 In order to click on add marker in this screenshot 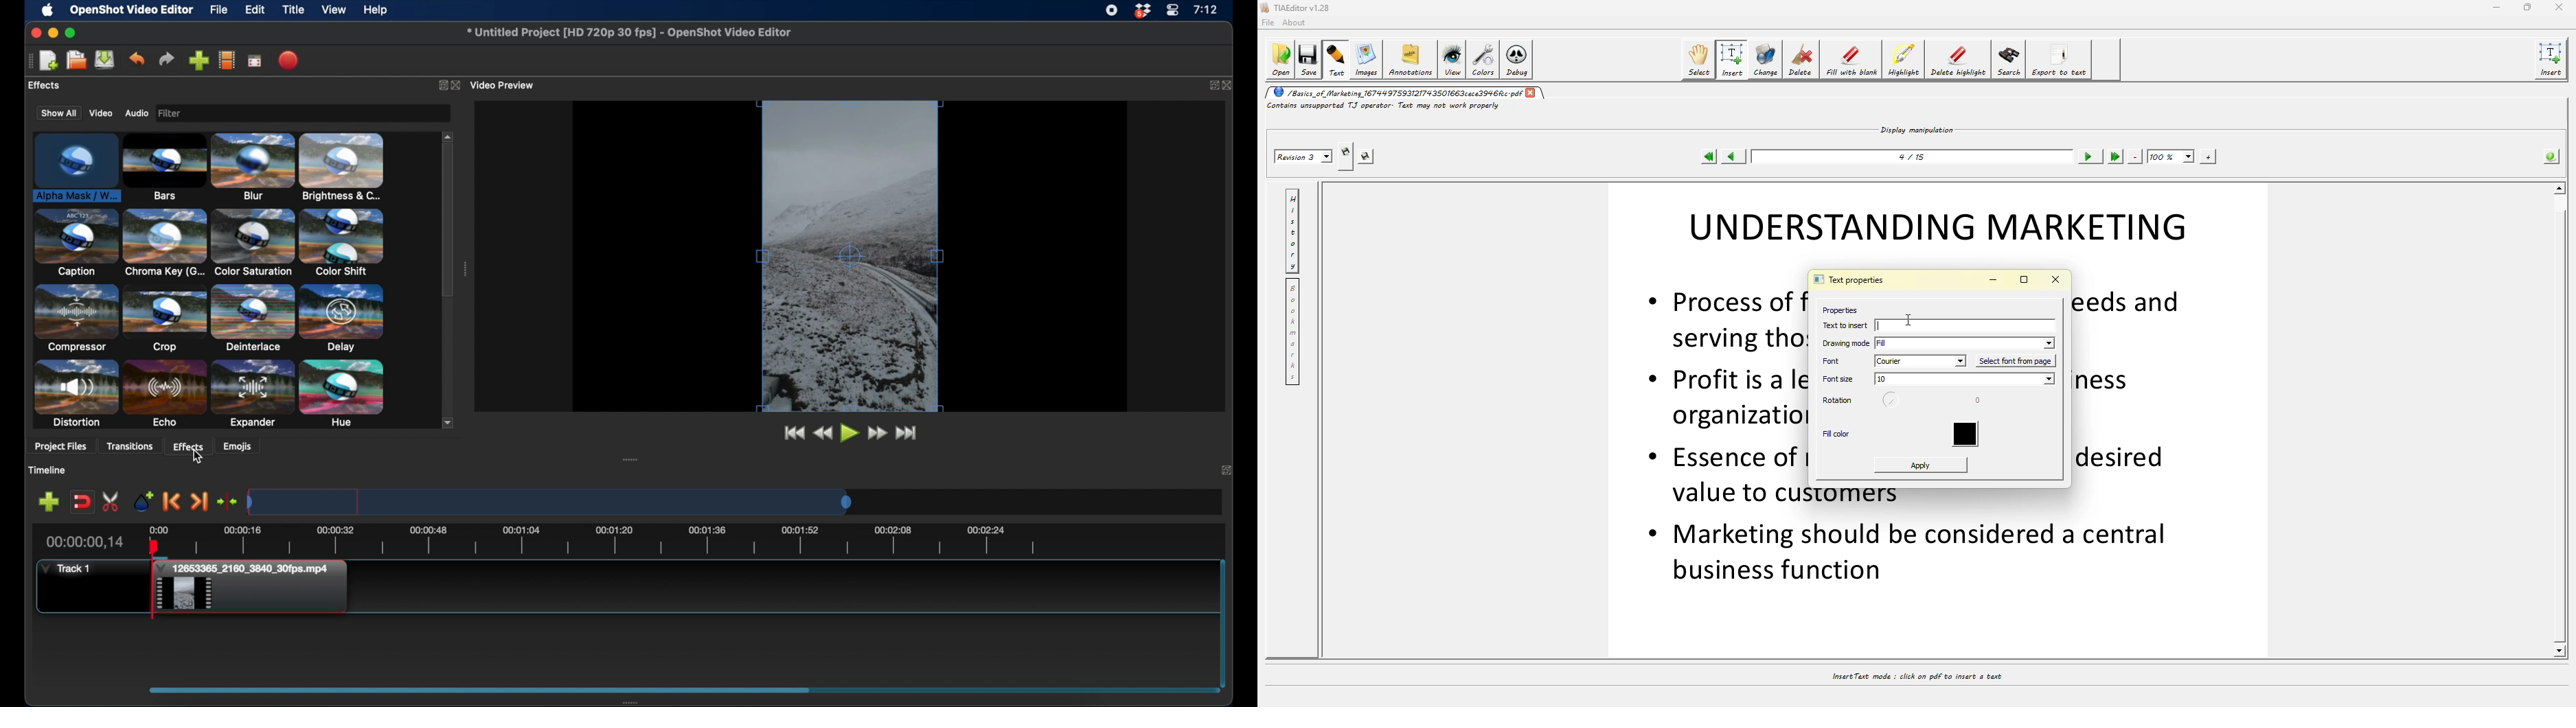, I will do `click(142, 501)`.